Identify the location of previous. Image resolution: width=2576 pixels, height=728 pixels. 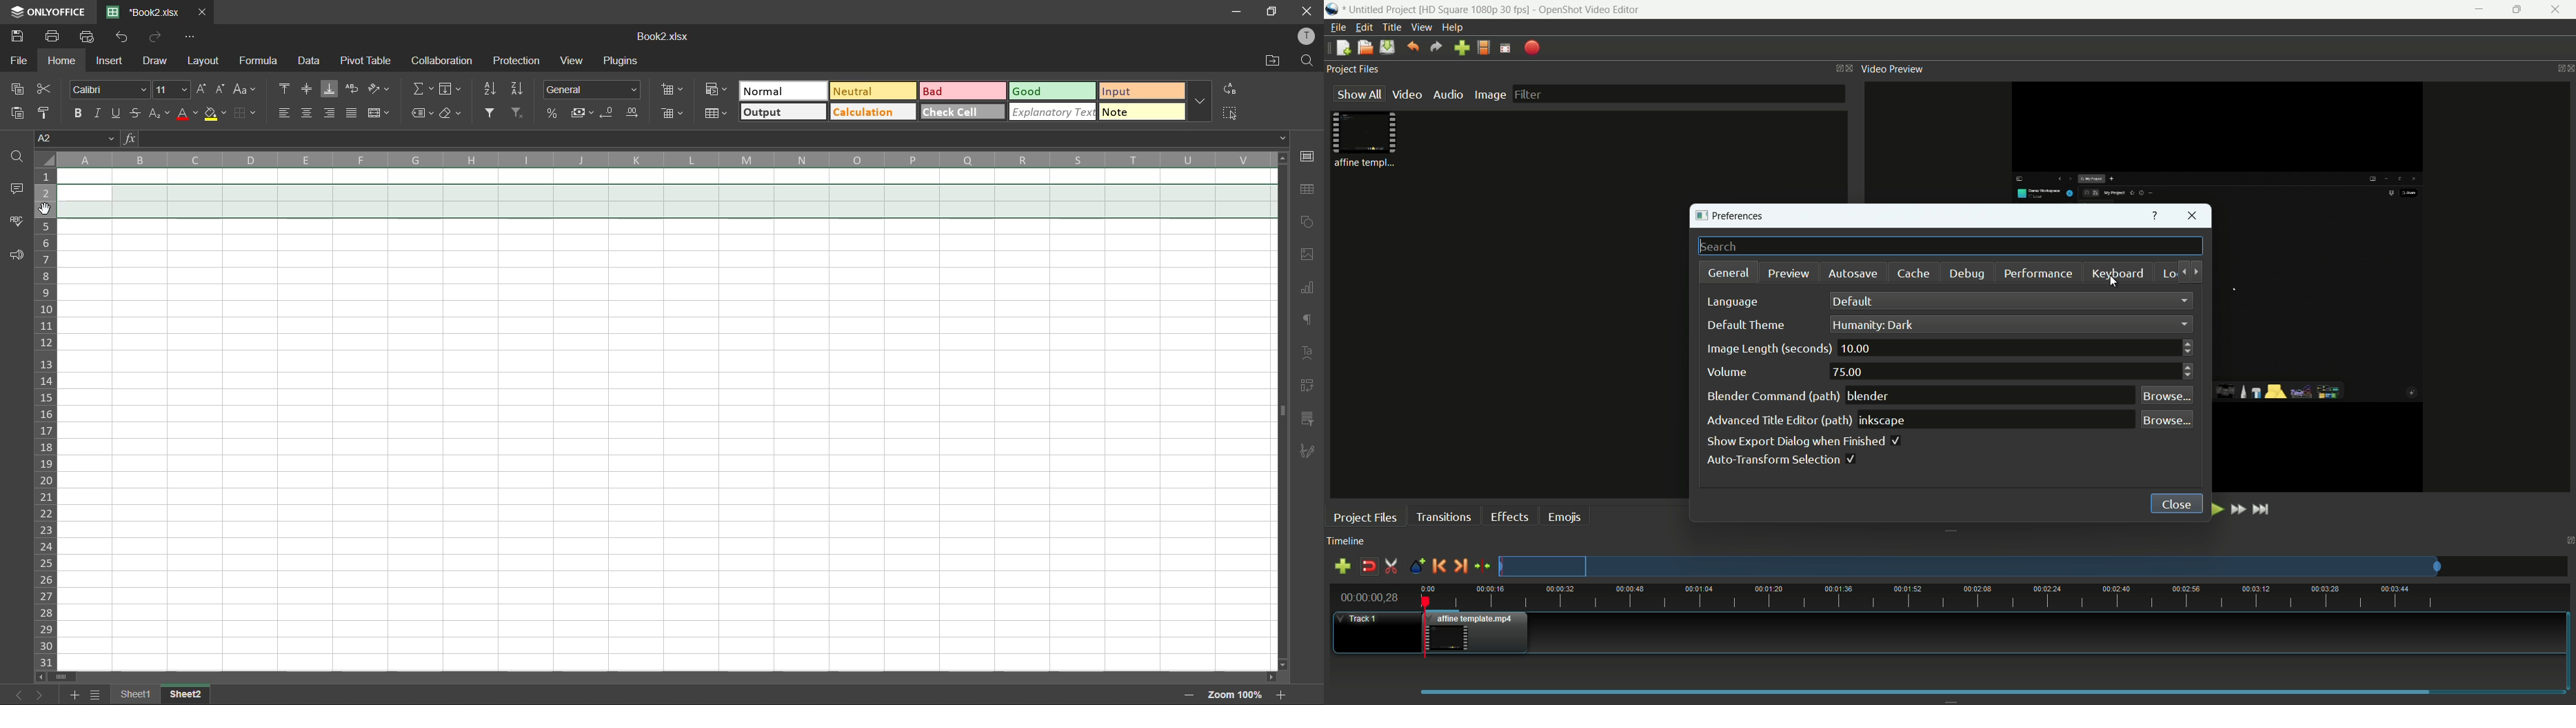
(15, 693).